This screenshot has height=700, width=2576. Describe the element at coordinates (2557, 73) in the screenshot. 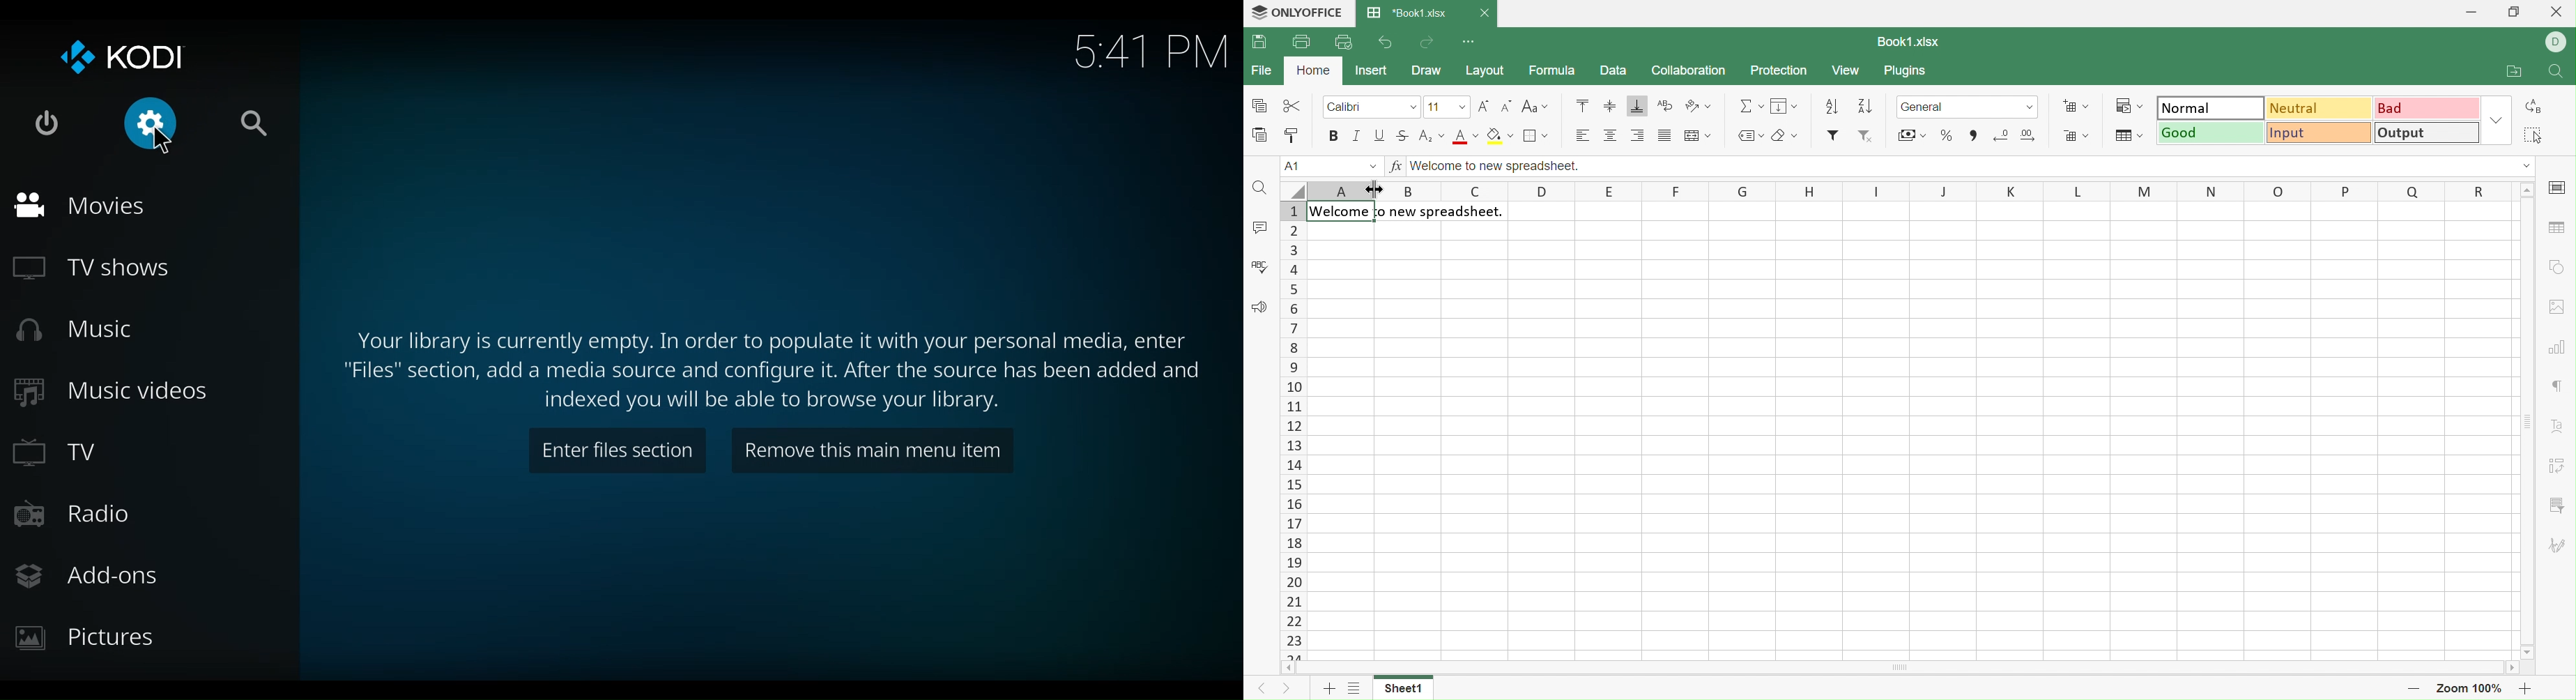

I see `Find` at that location.